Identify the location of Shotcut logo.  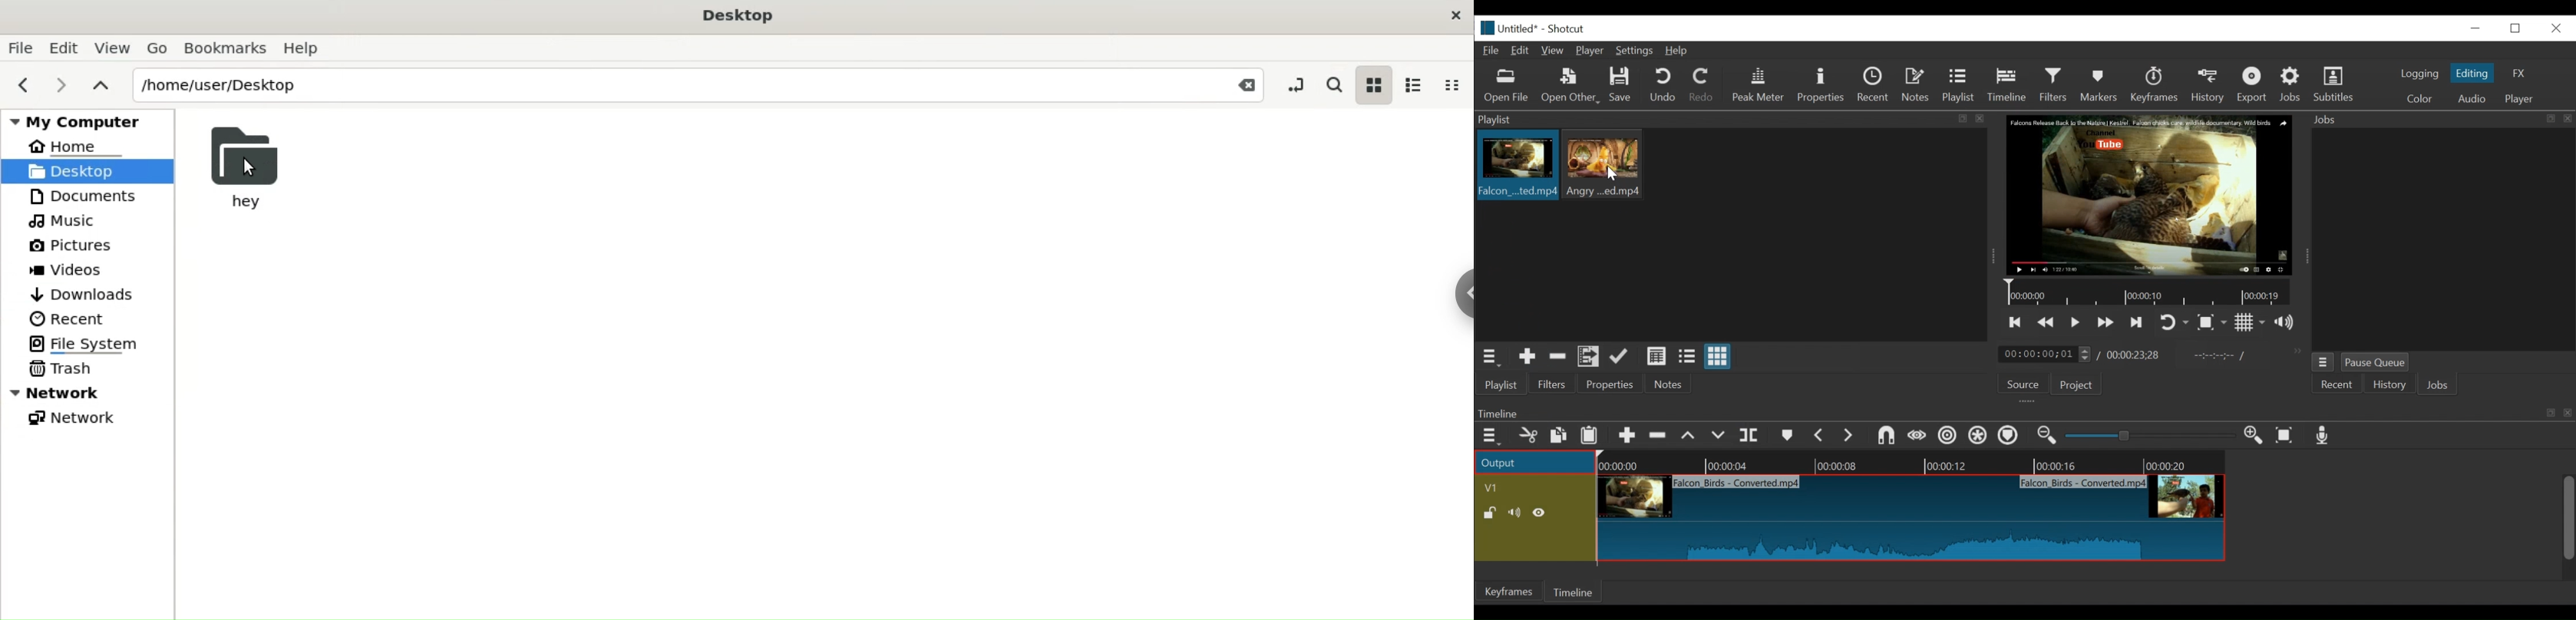
(1485, 26).